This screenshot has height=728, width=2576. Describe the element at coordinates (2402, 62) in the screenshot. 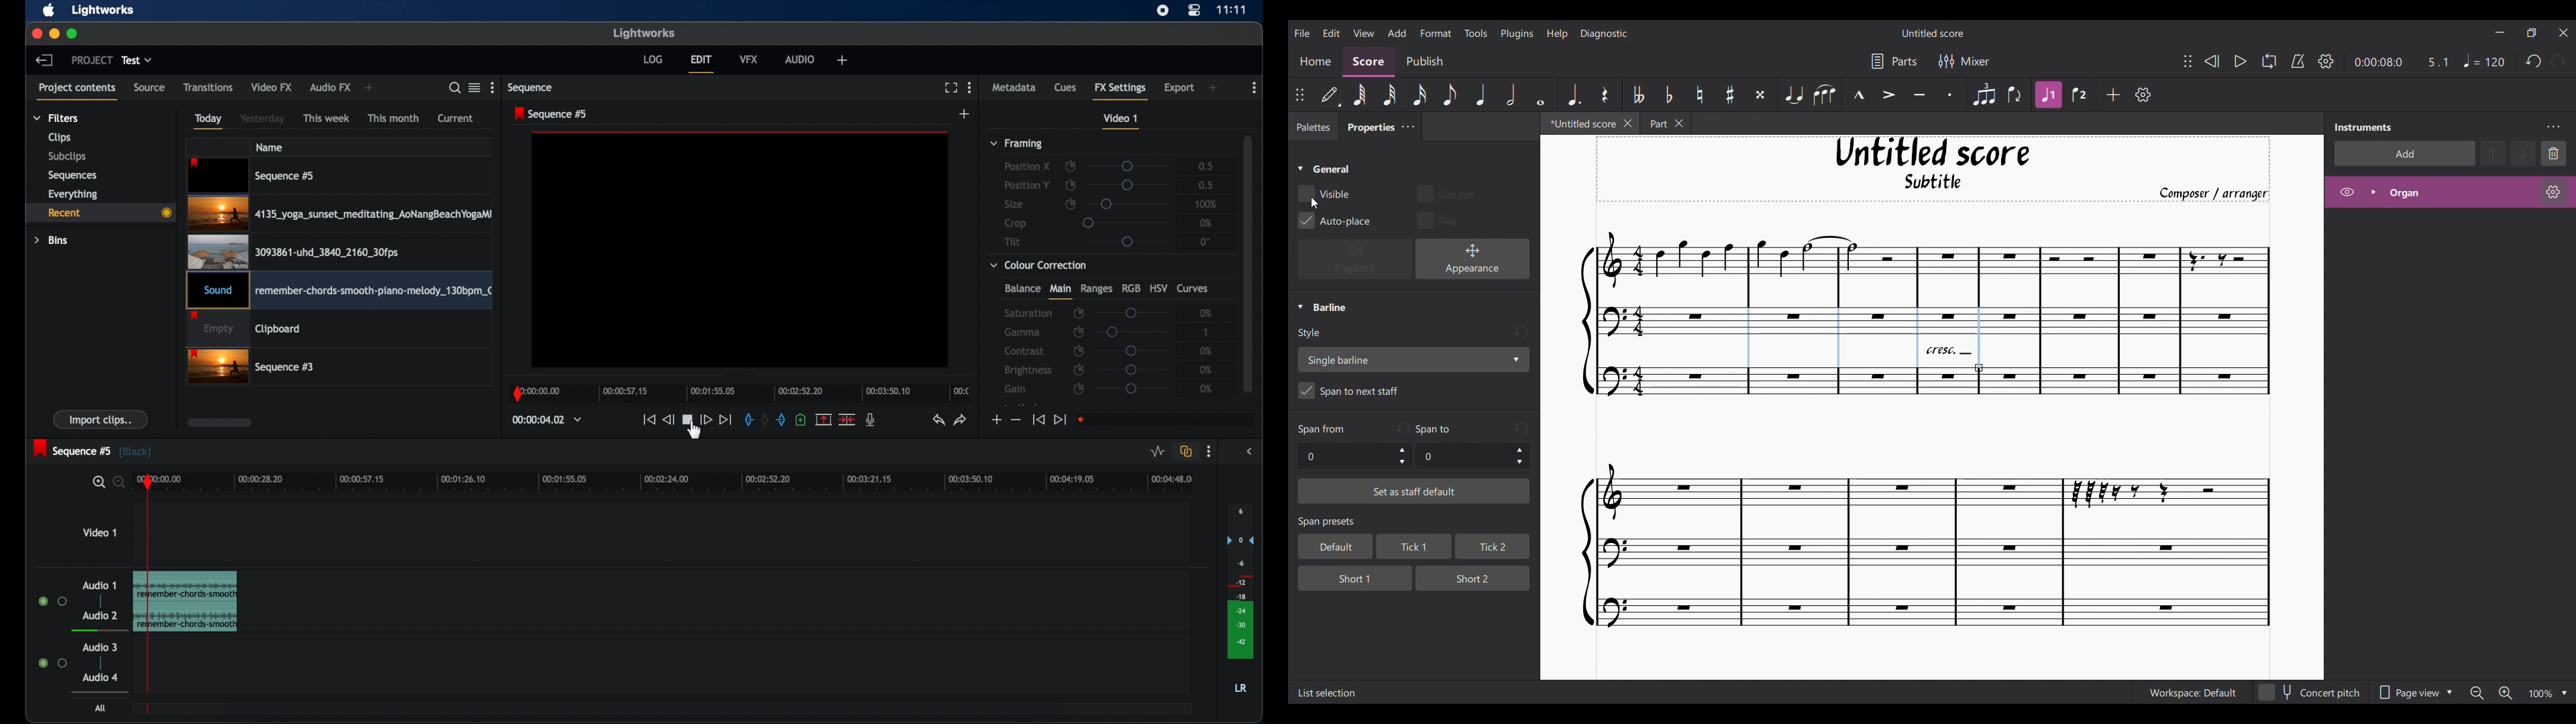

I see `Ratio and duration changed due to current selection` at that location.